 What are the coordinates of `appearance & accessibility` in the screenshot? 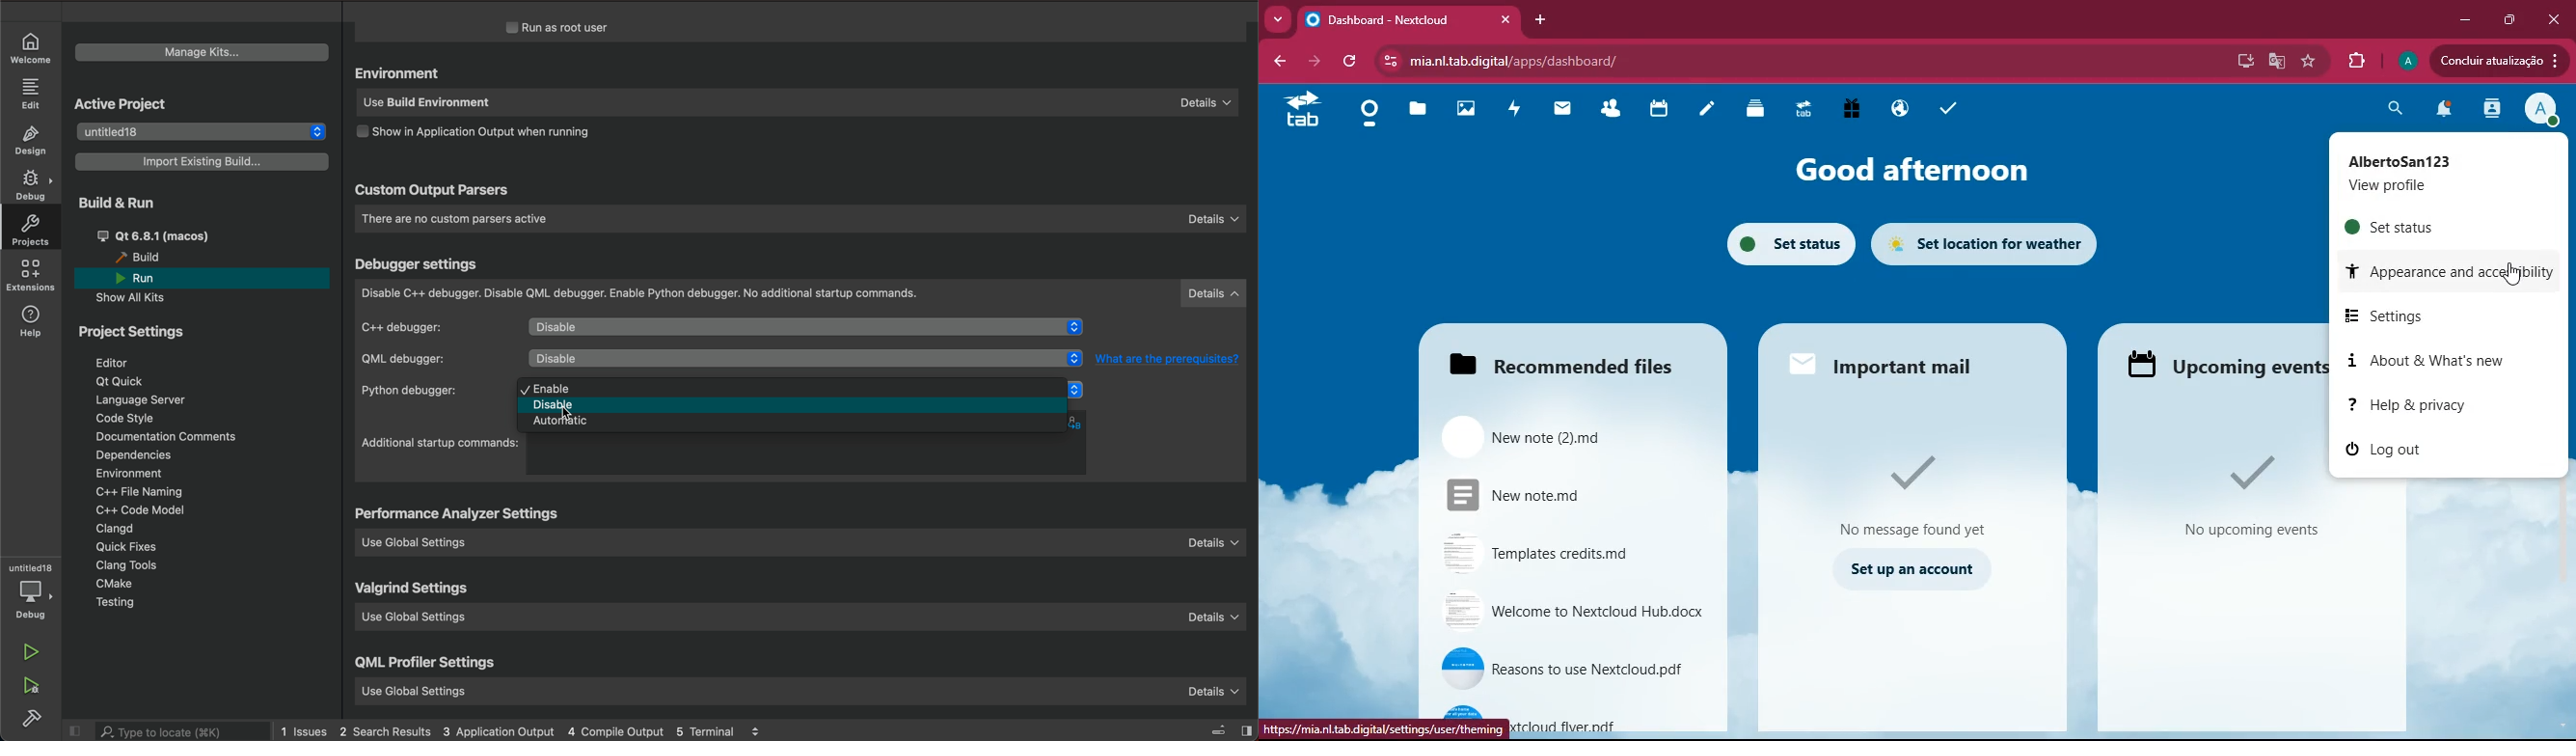 It's located at (2449, 271).